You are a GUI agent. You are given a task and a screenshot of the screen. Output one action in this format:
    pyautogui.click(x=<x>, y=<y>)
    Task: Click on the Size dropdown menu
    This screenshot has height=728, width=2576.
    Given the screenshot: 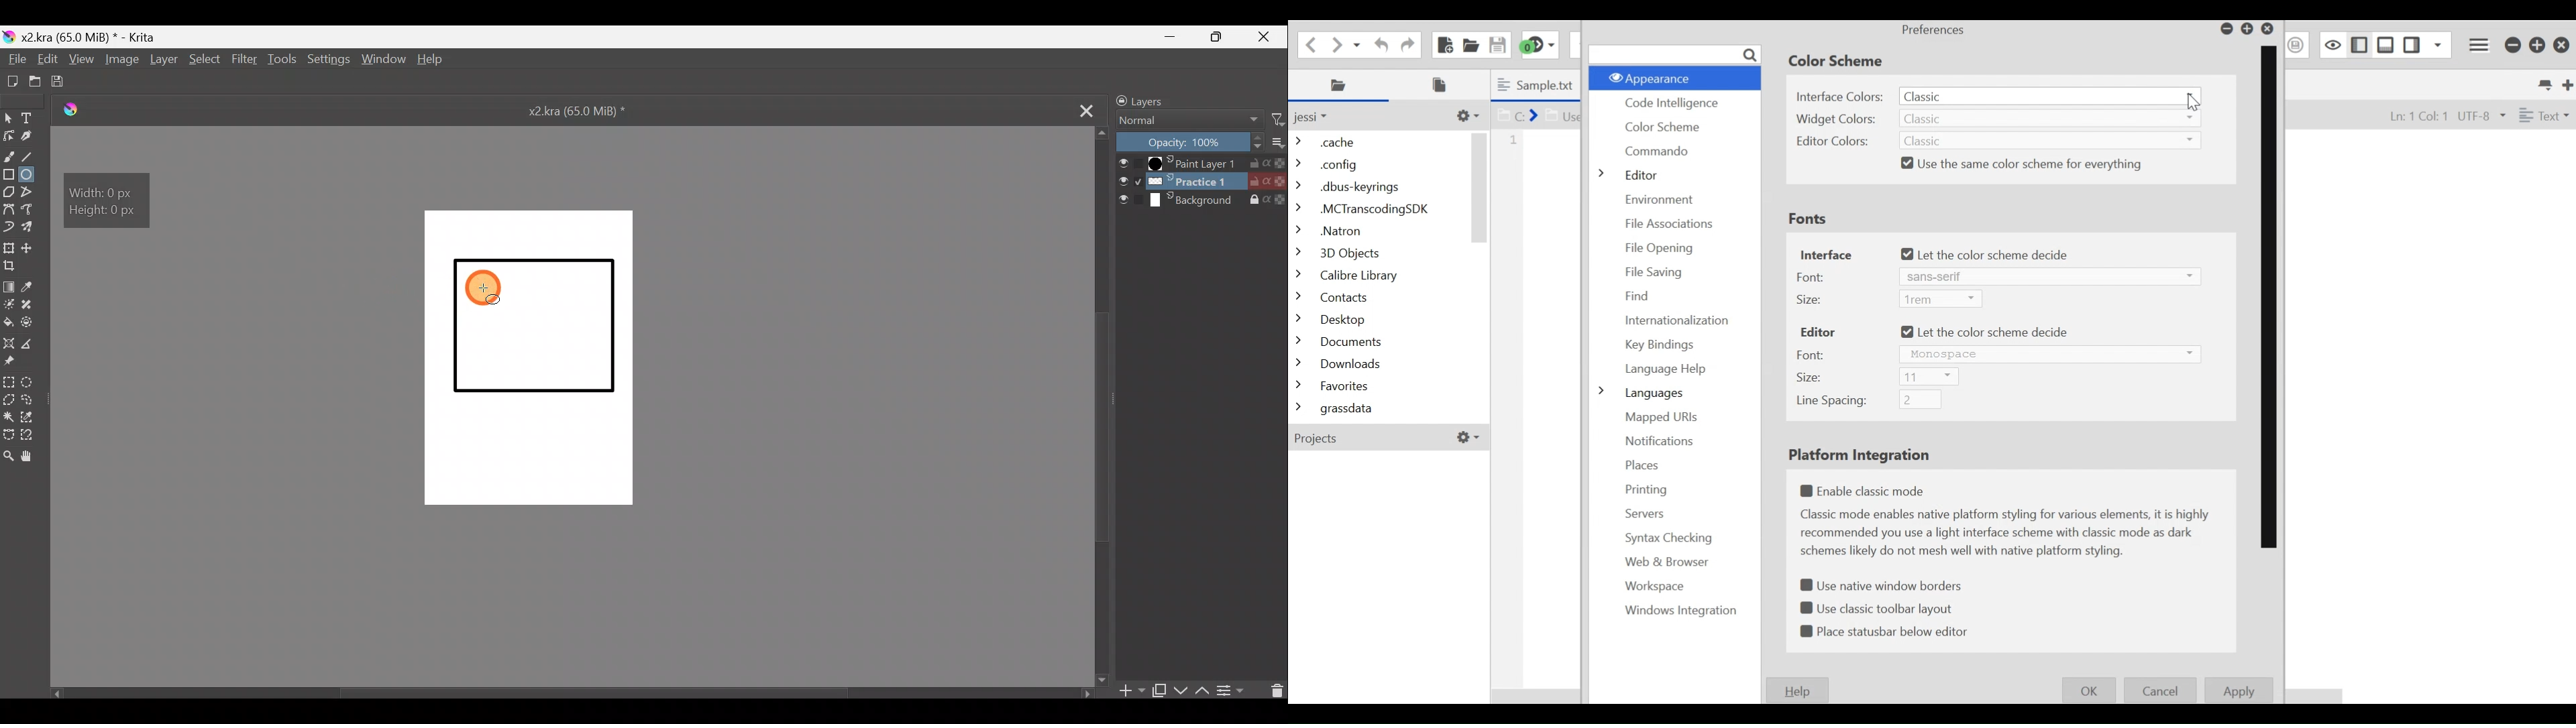 What is the action you would take?
    pyautogui.click(x=1935, y=377)
    